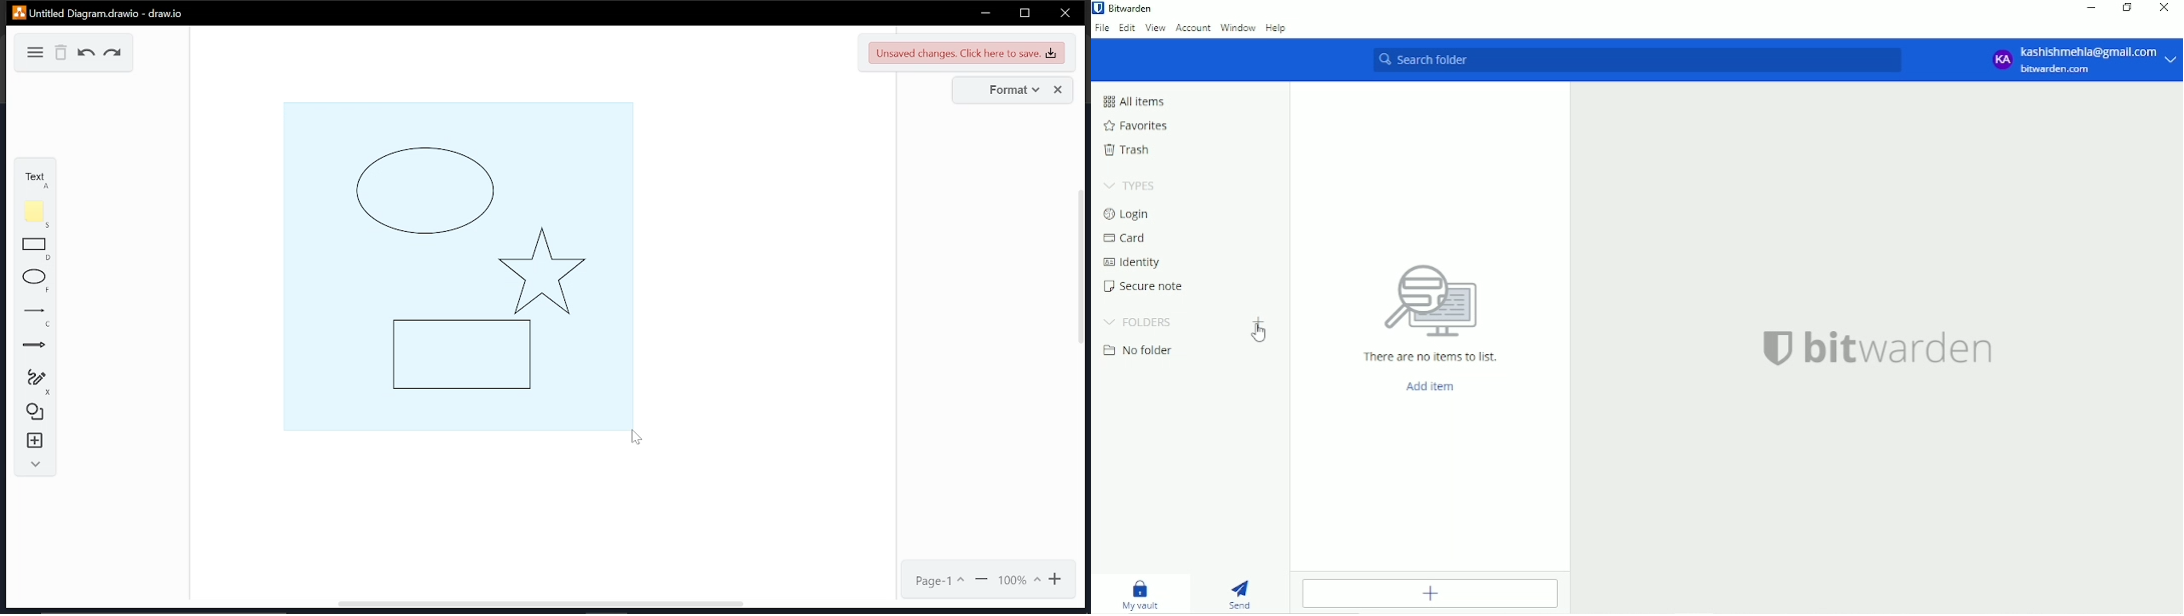 The width and height of the screenshot is (2184, 616). Describe the element at coordinates (1138, 595) in the screenshot. I see `My vault` at that location.